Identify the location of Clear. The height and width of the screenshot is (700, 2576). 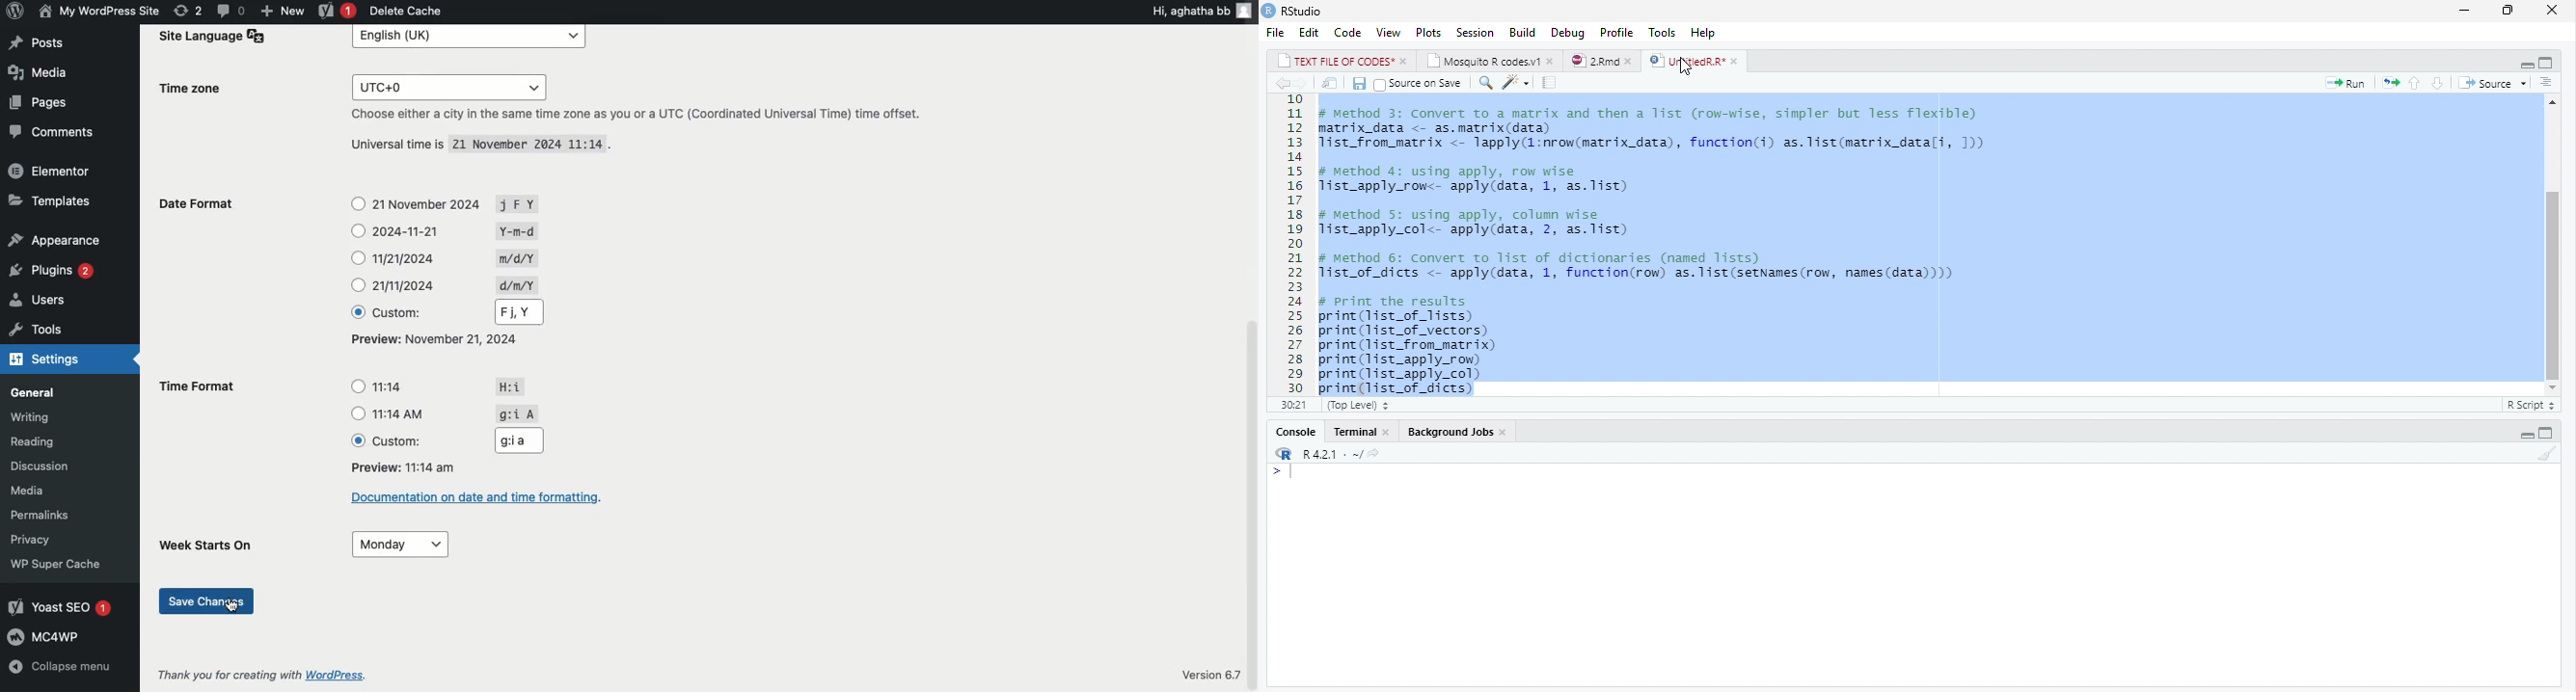
(2545, 453).